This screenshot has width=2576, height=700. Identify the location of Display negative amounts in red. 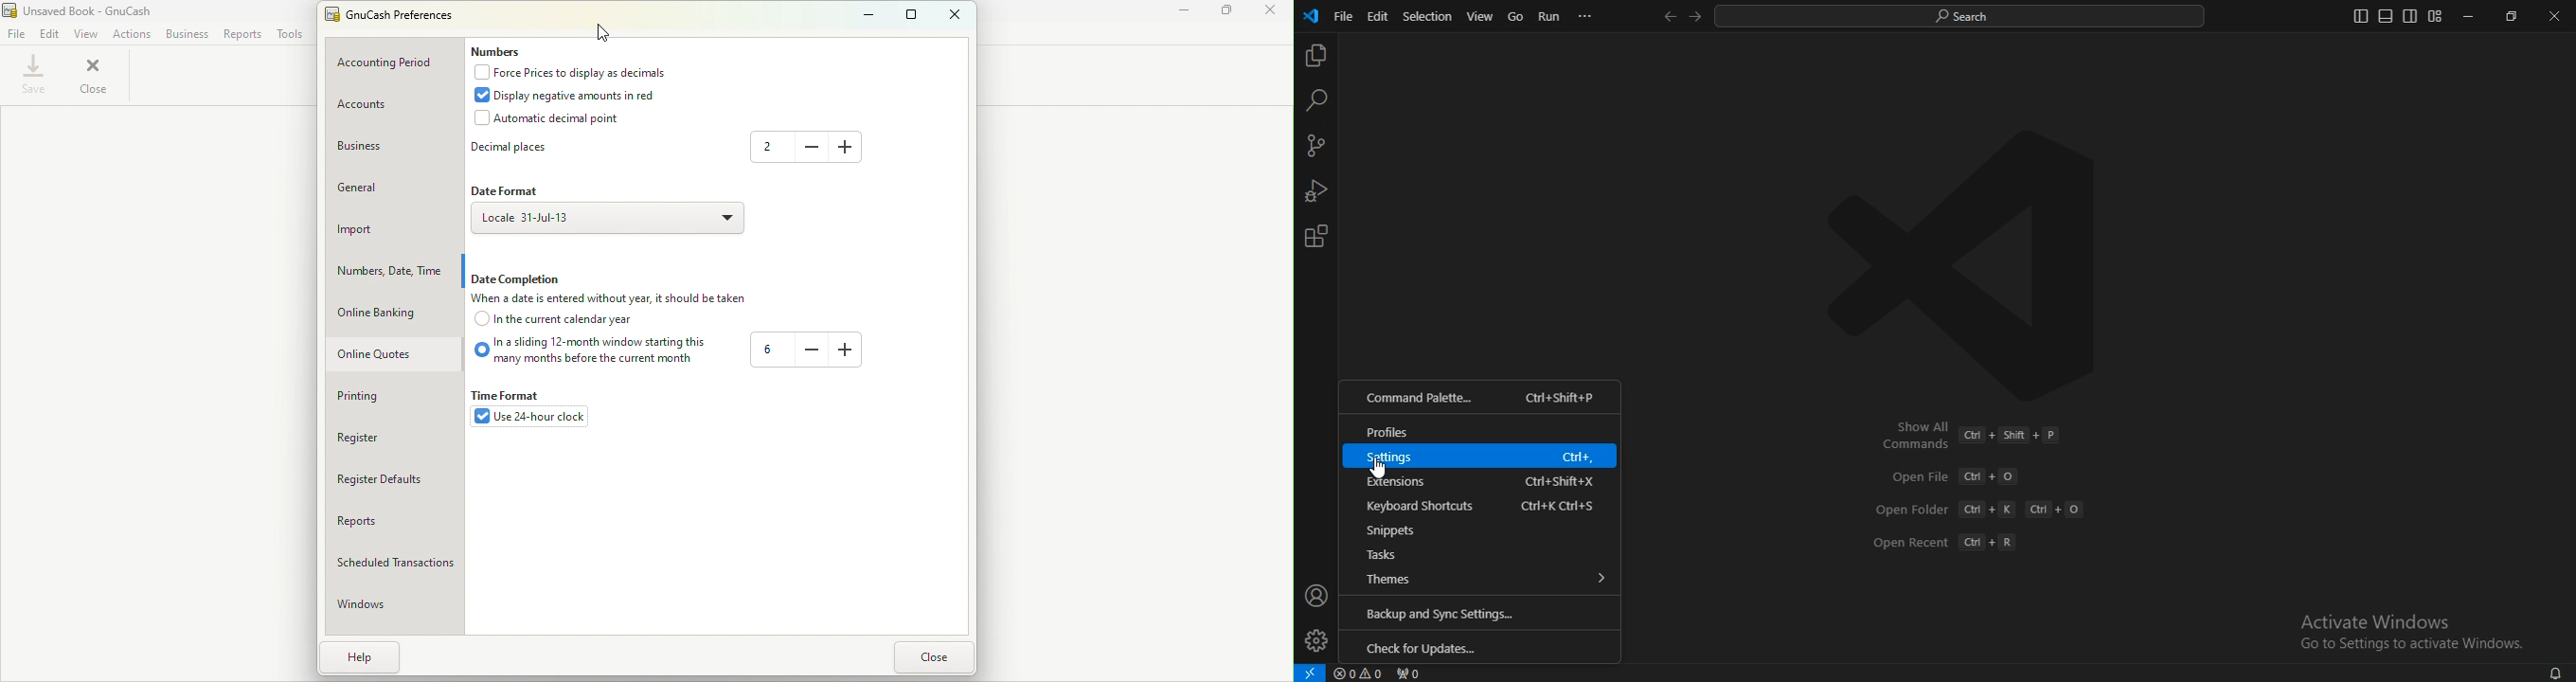
(564, 93).